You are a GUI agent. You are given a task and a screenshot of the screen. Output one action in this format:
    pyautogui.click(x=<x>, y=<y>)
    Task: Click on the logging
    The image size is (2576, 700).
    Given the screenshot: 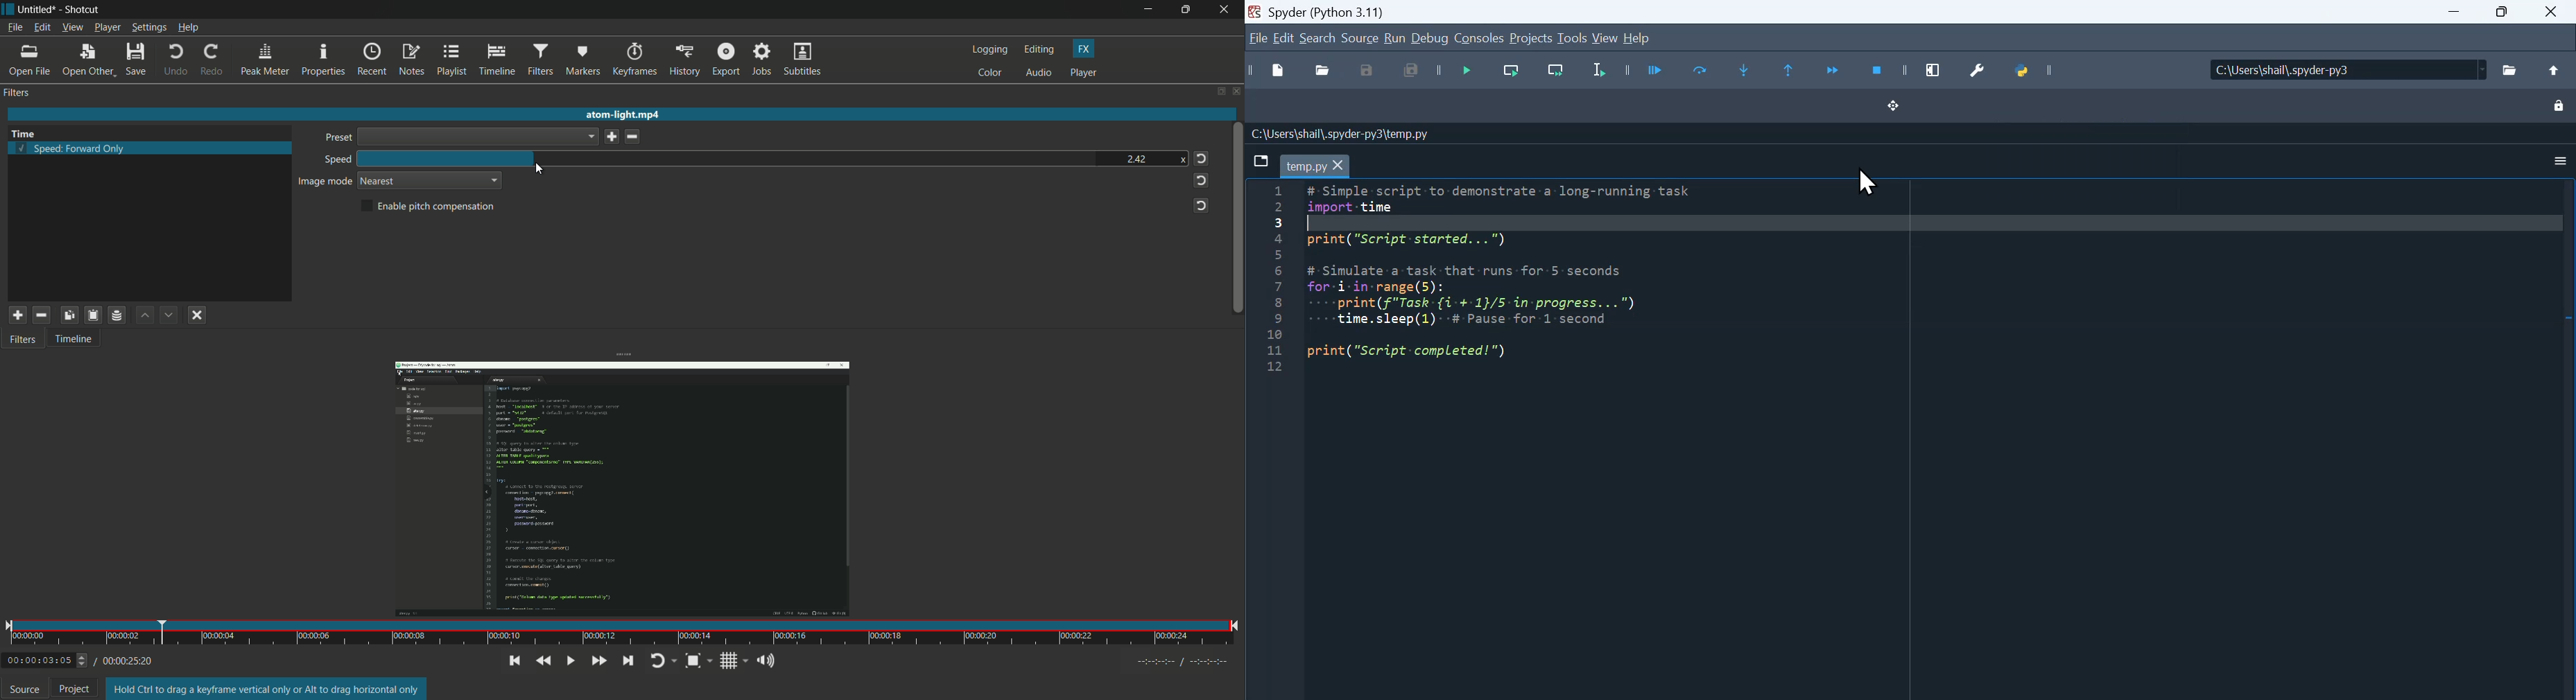 What is the action you would take?
    pyautogui.click(x=989, y=51)
    